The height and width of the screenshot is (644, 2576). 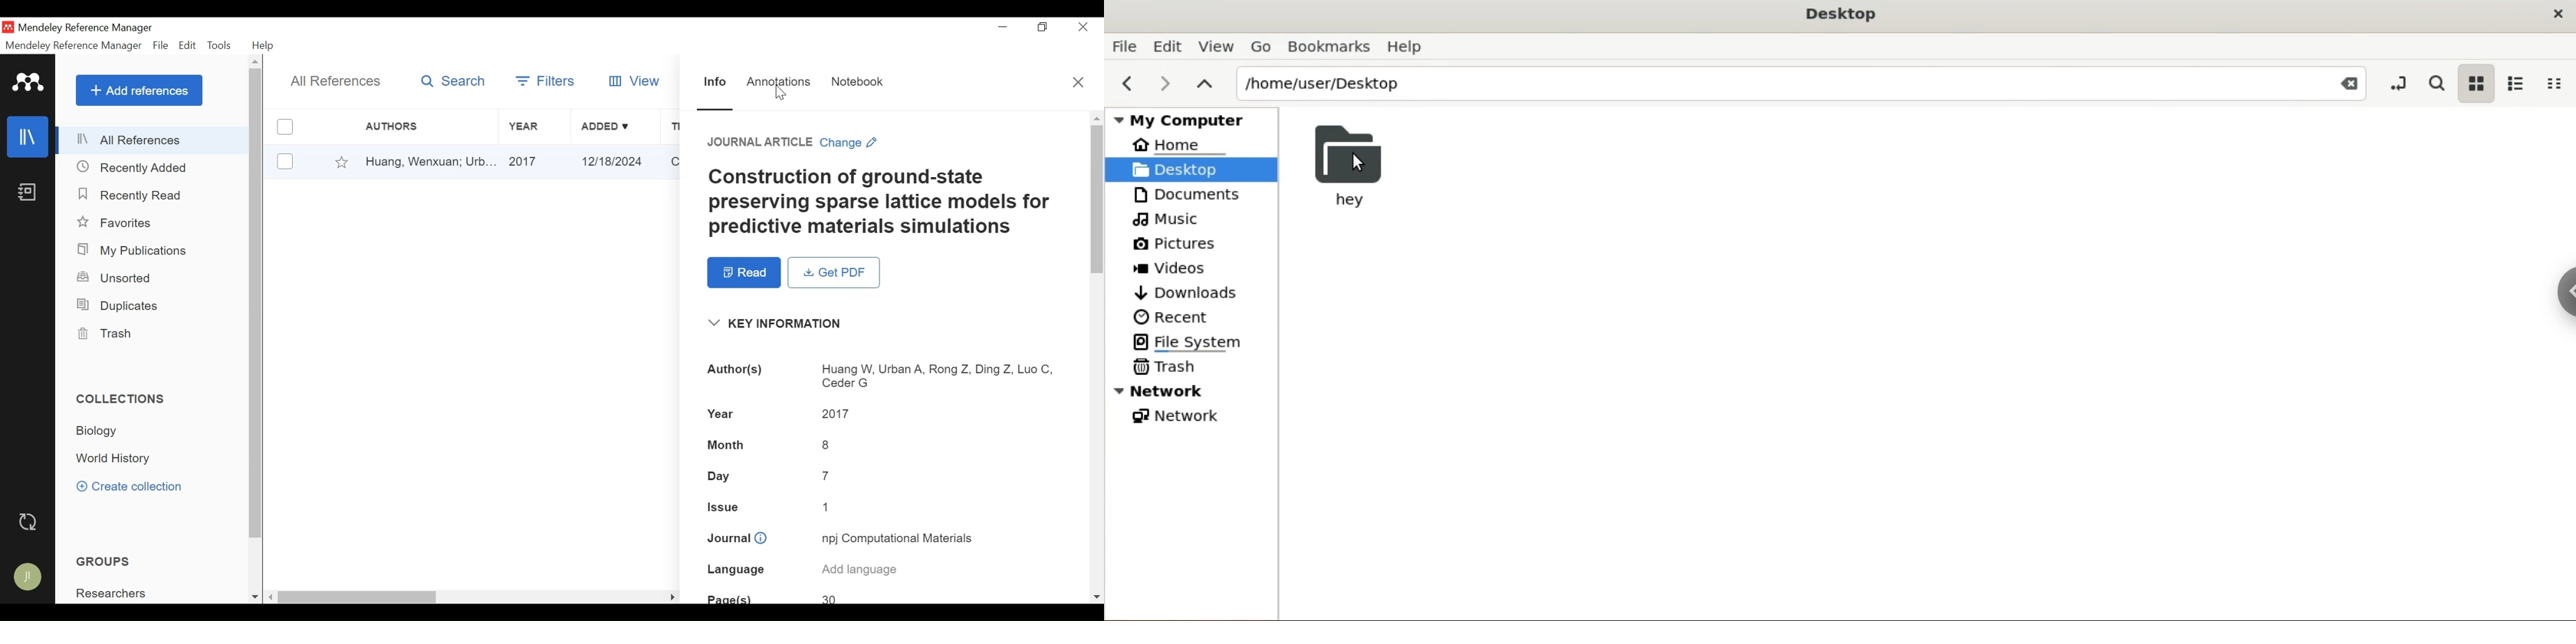 What do you see at coordinates (670, 596) in the screenshot?
I see `Scroll Right` at bounding box center [670, 596].